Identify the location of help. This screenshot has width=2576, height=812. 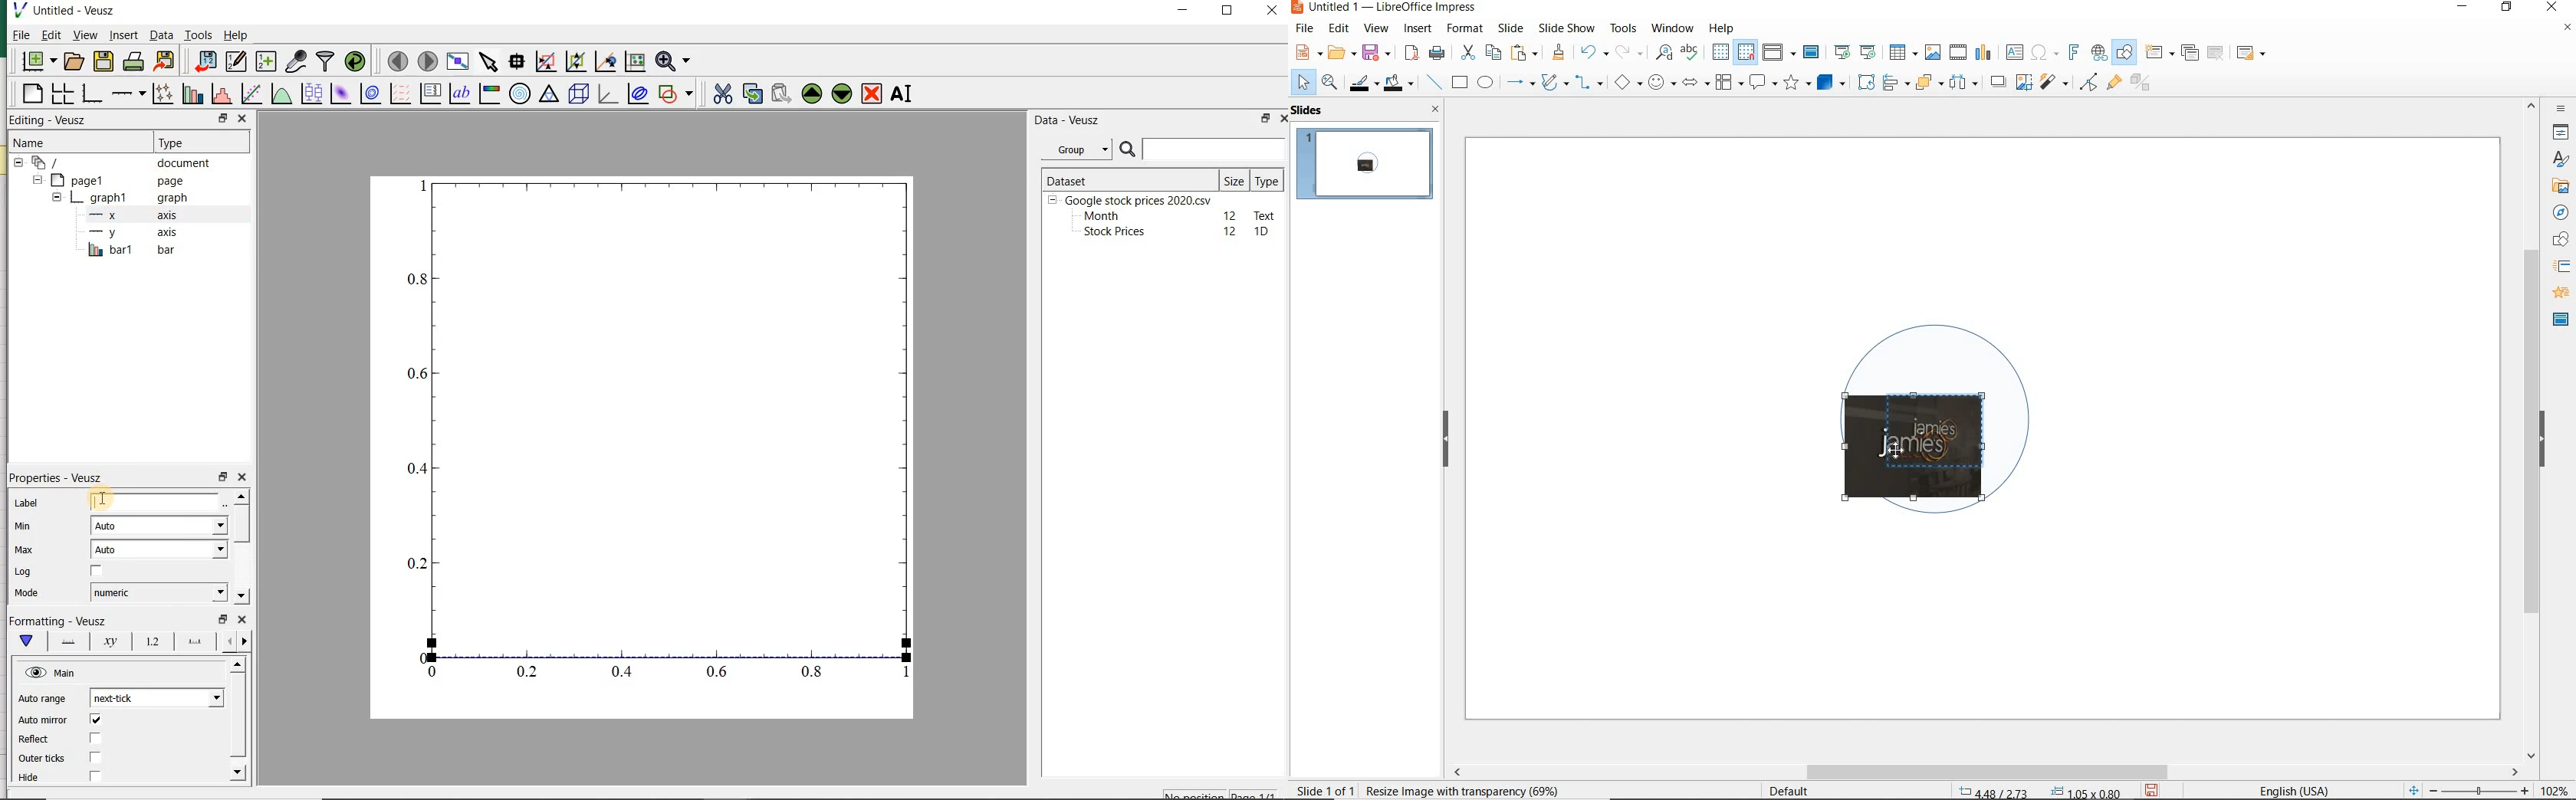
(1723, 26).